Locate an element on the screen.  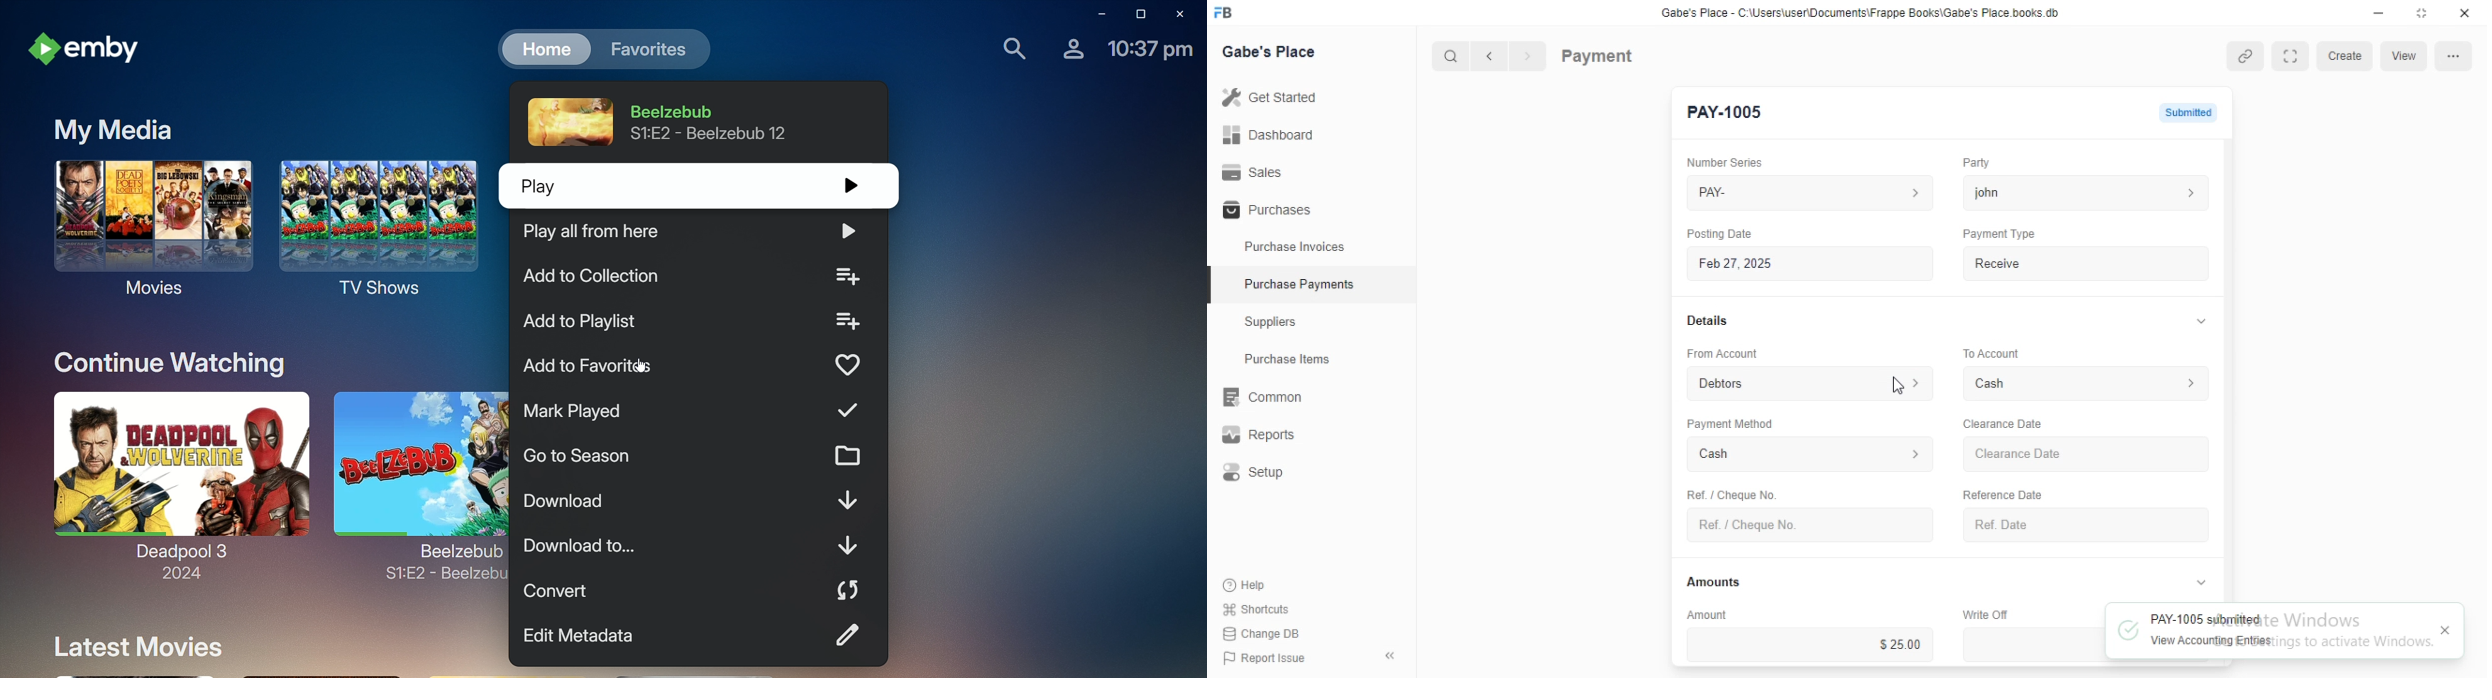
more options is located at coordinates (2453, 56).